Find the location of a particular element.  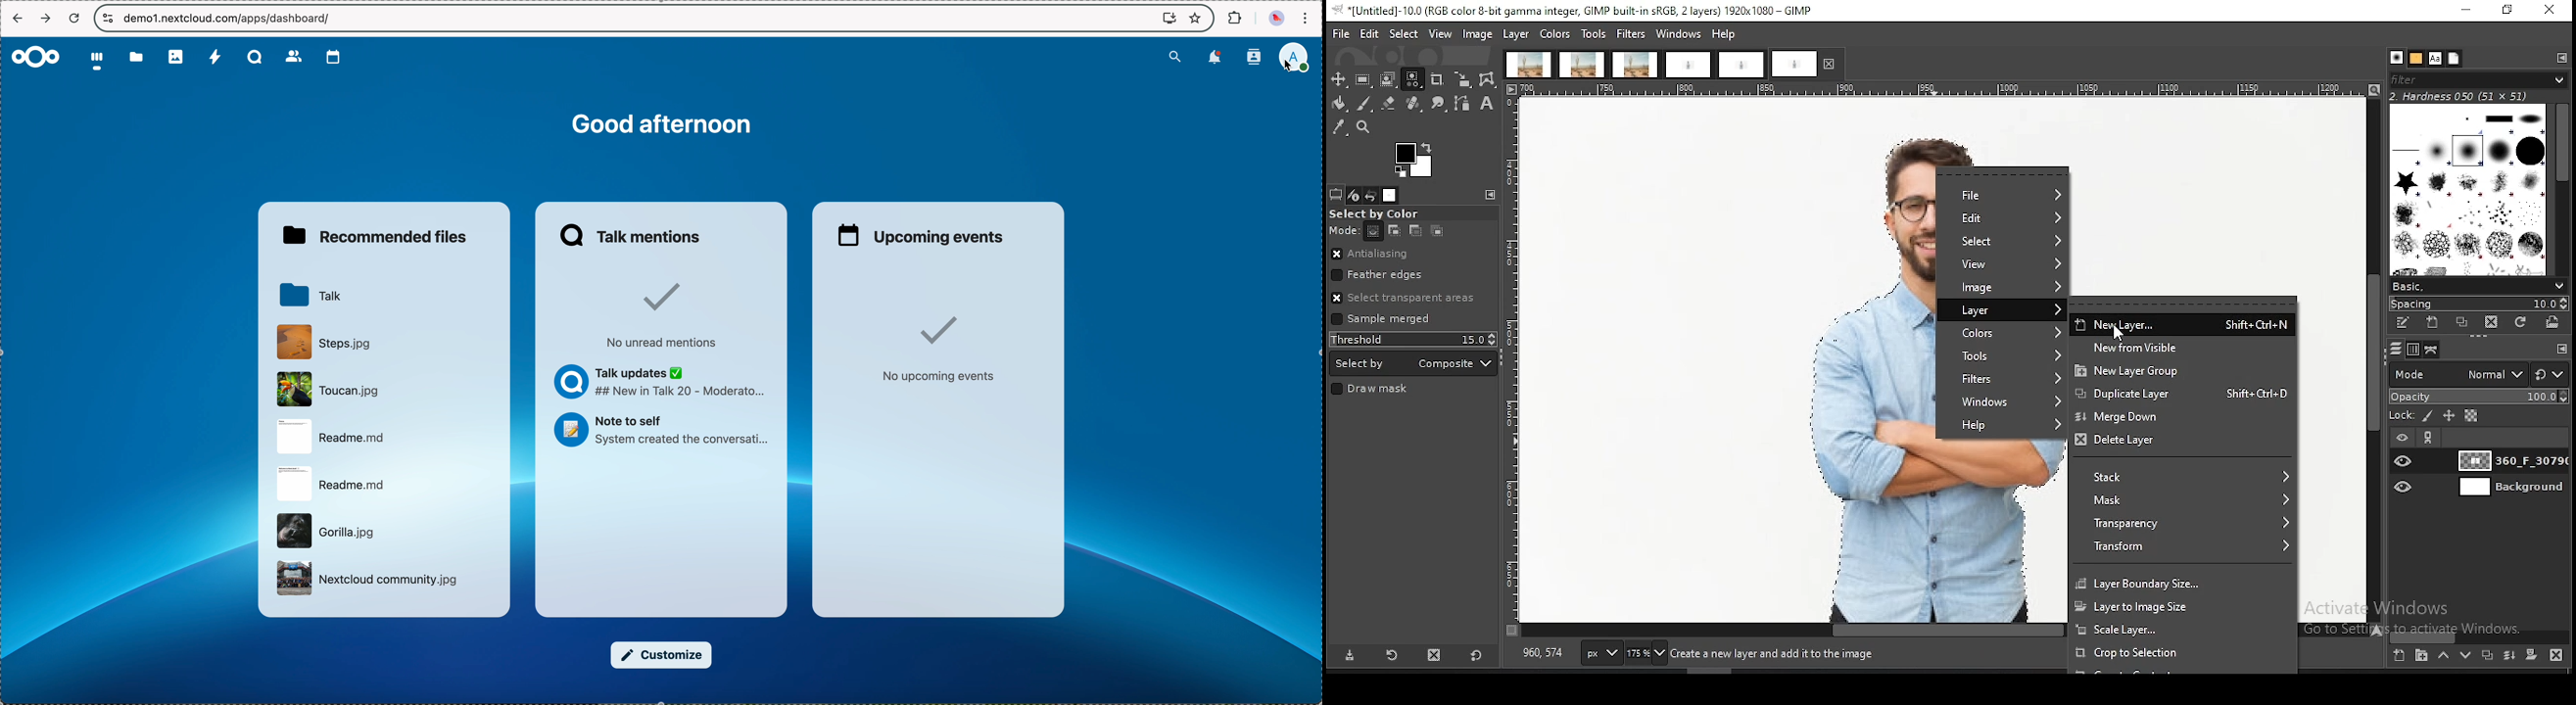

colors is located at coordinates (1554, 34).